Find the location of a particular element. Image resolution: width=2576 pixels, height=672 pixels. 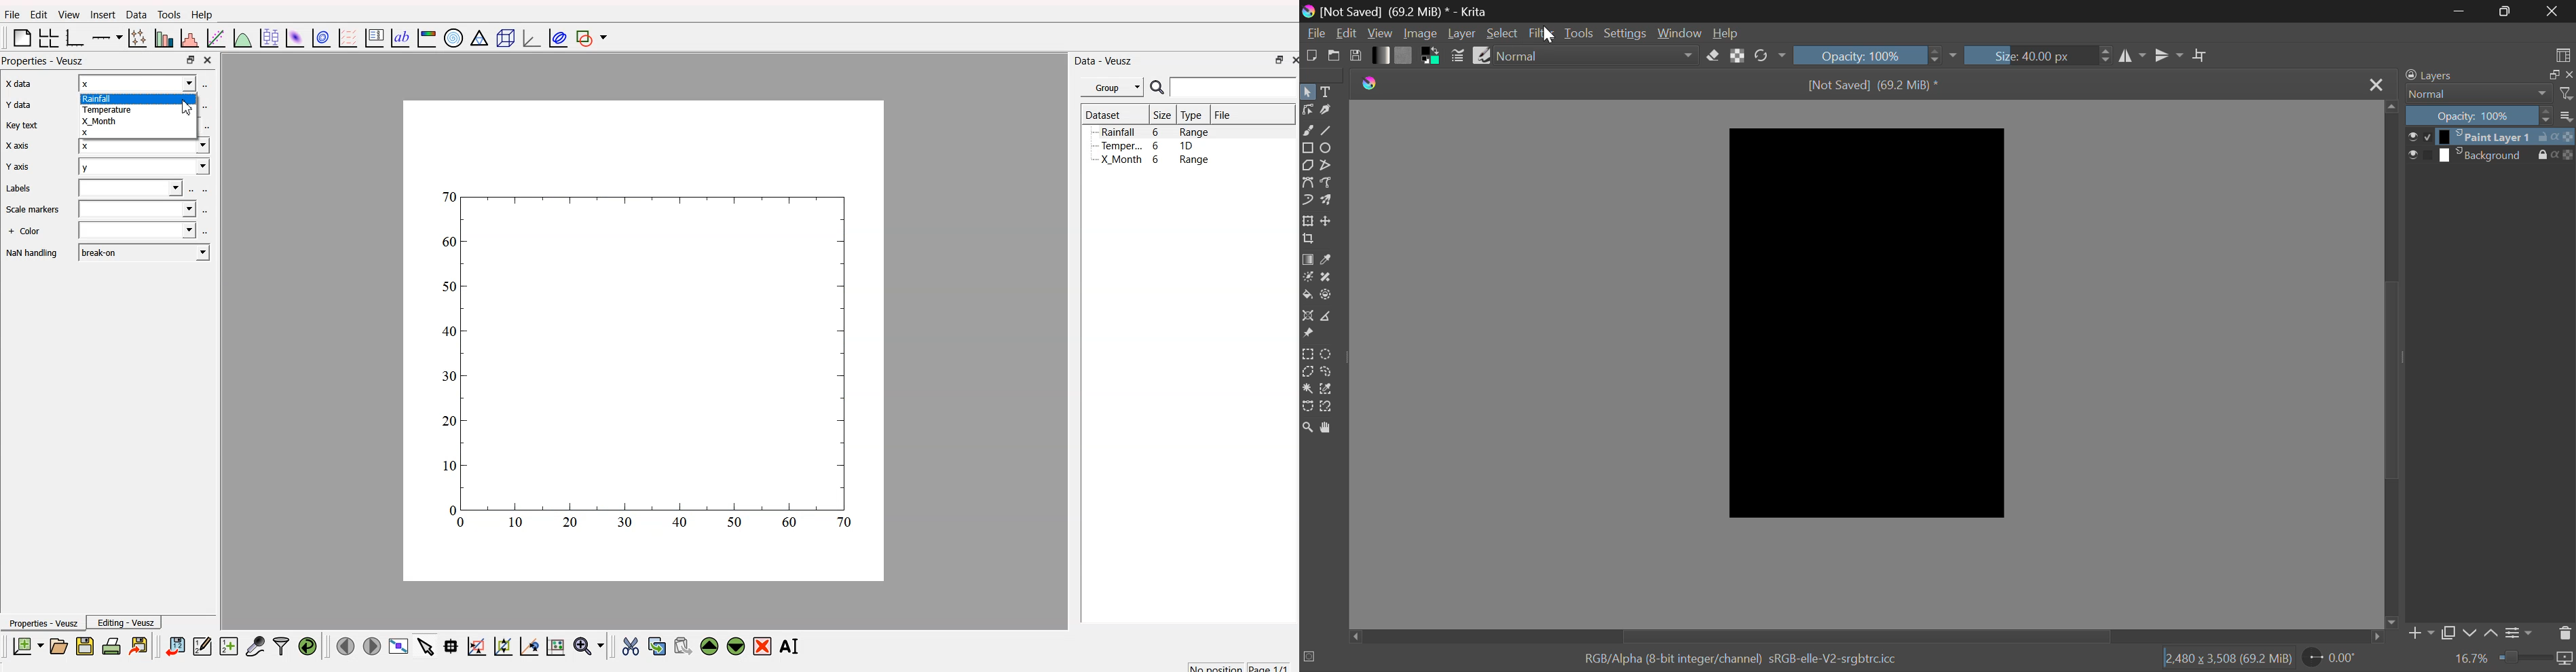

Edit is located at coordinates (37, 14).